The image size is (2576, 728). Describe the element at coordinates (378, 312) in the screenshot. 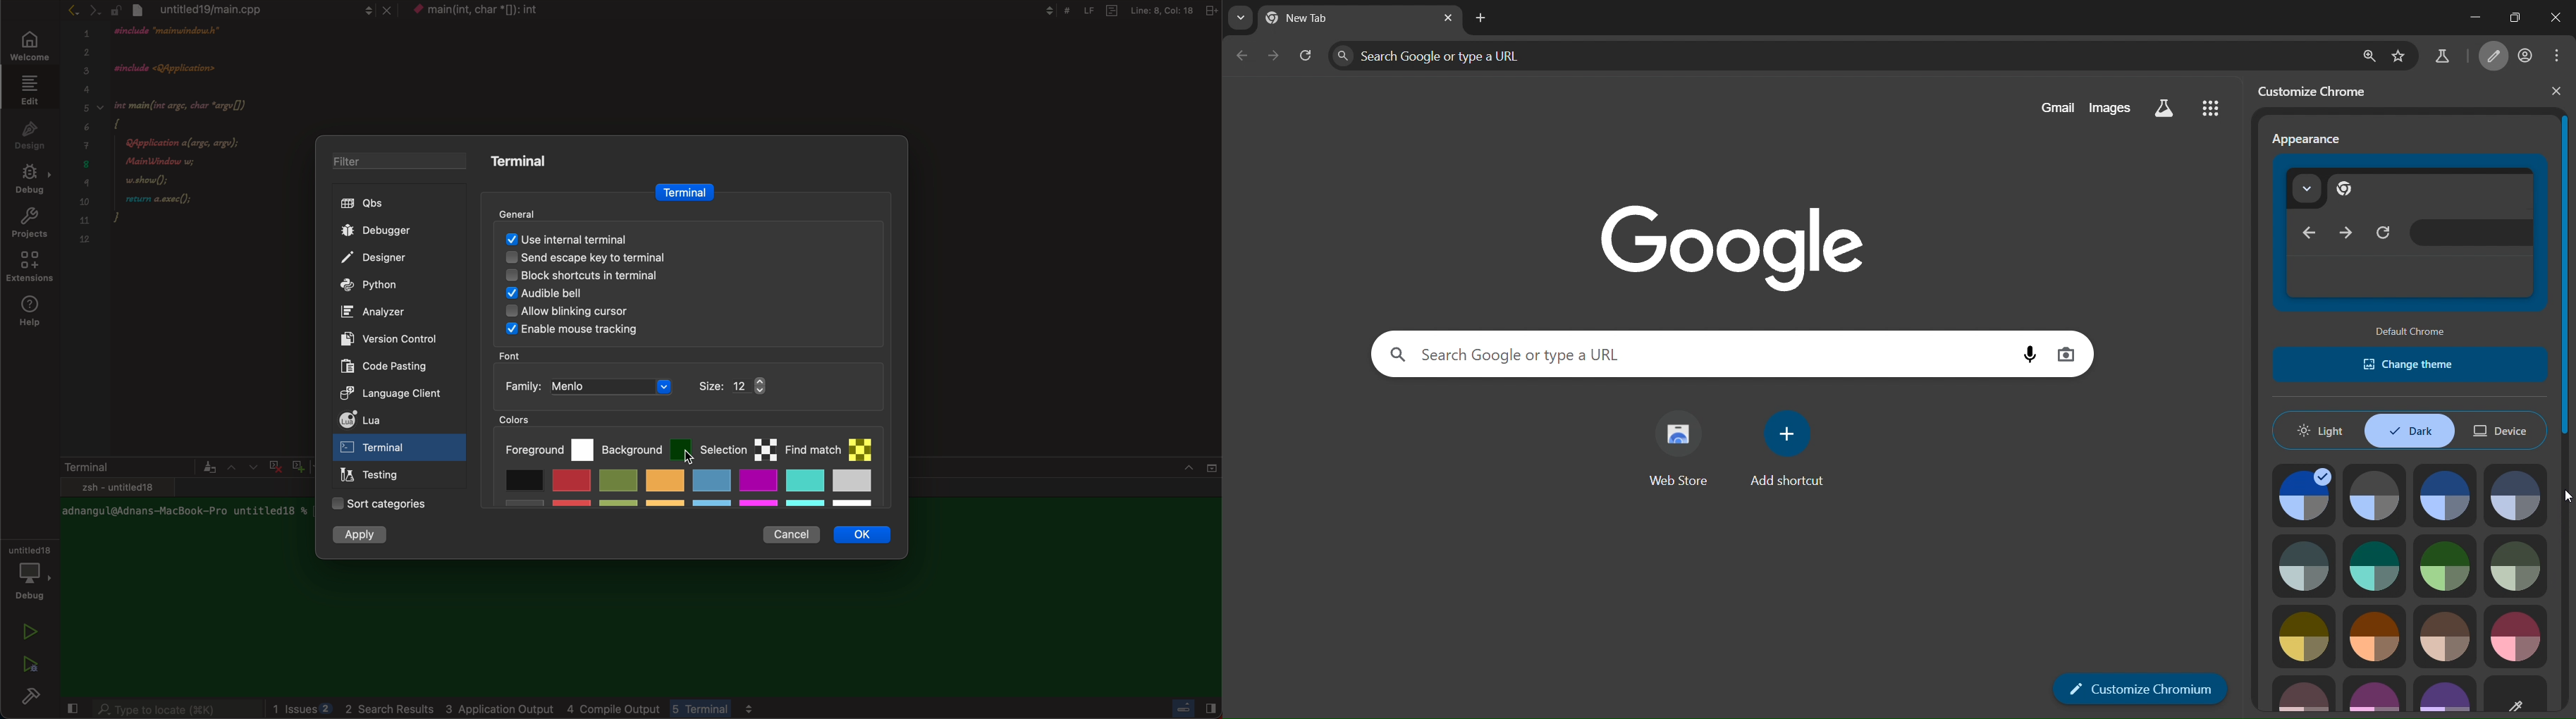

I see `analyzer` at that location.